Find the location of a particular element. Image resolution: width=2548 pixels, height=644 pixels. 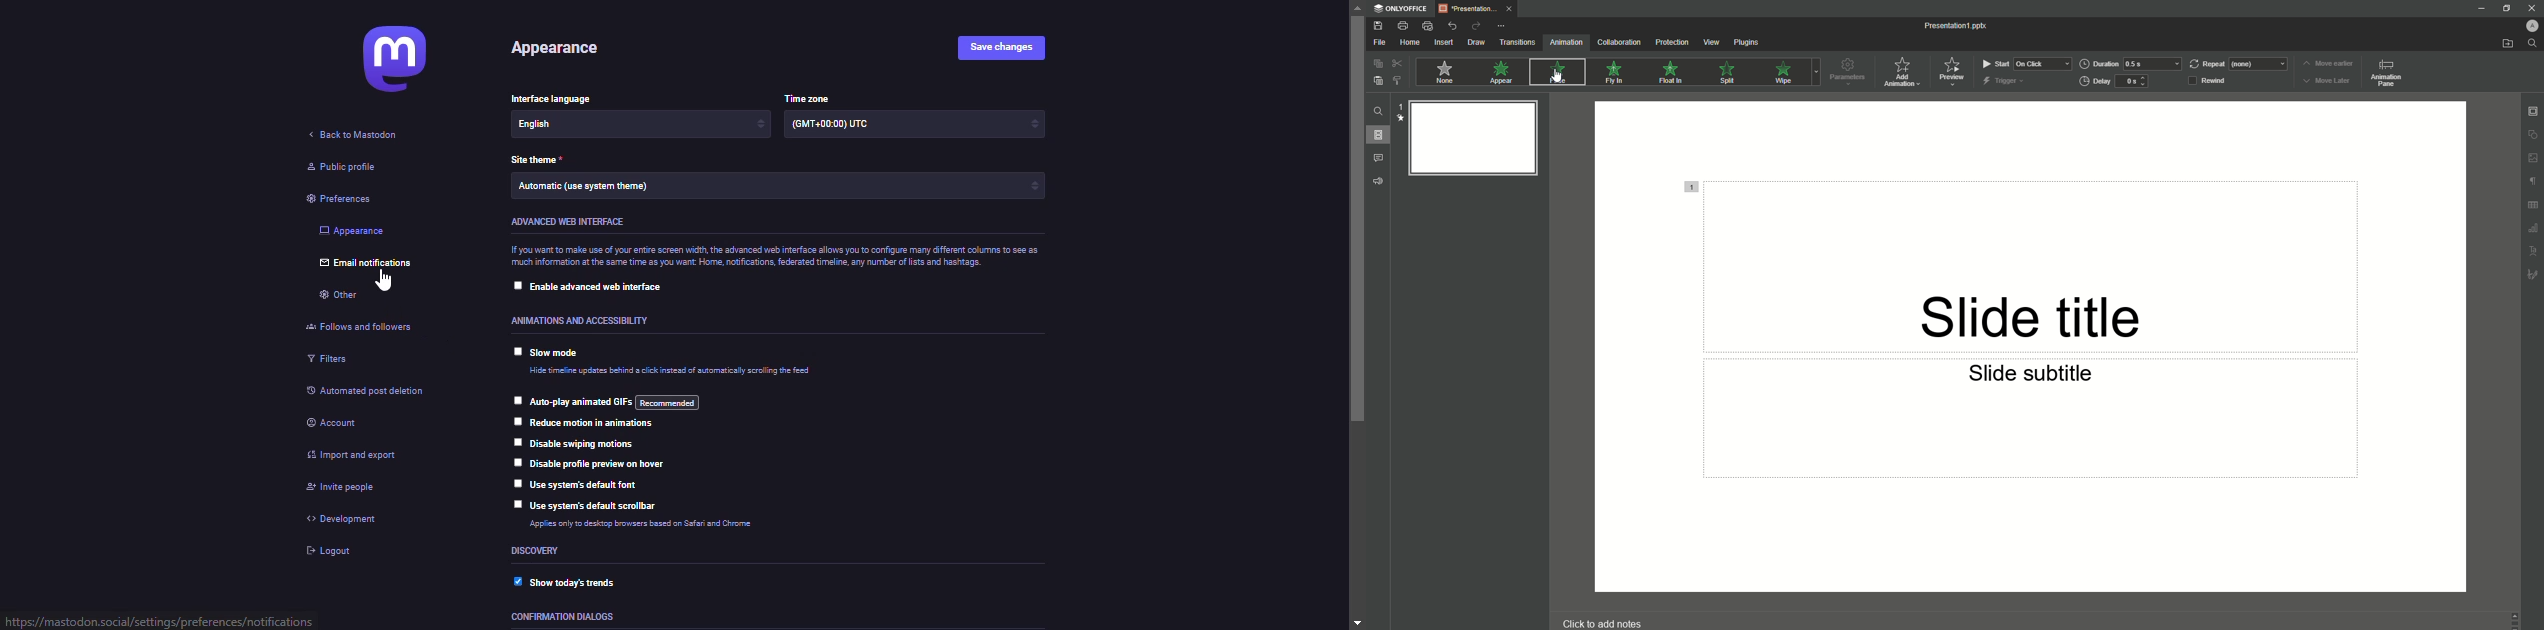

click to select is located at coordinates (517, 484).